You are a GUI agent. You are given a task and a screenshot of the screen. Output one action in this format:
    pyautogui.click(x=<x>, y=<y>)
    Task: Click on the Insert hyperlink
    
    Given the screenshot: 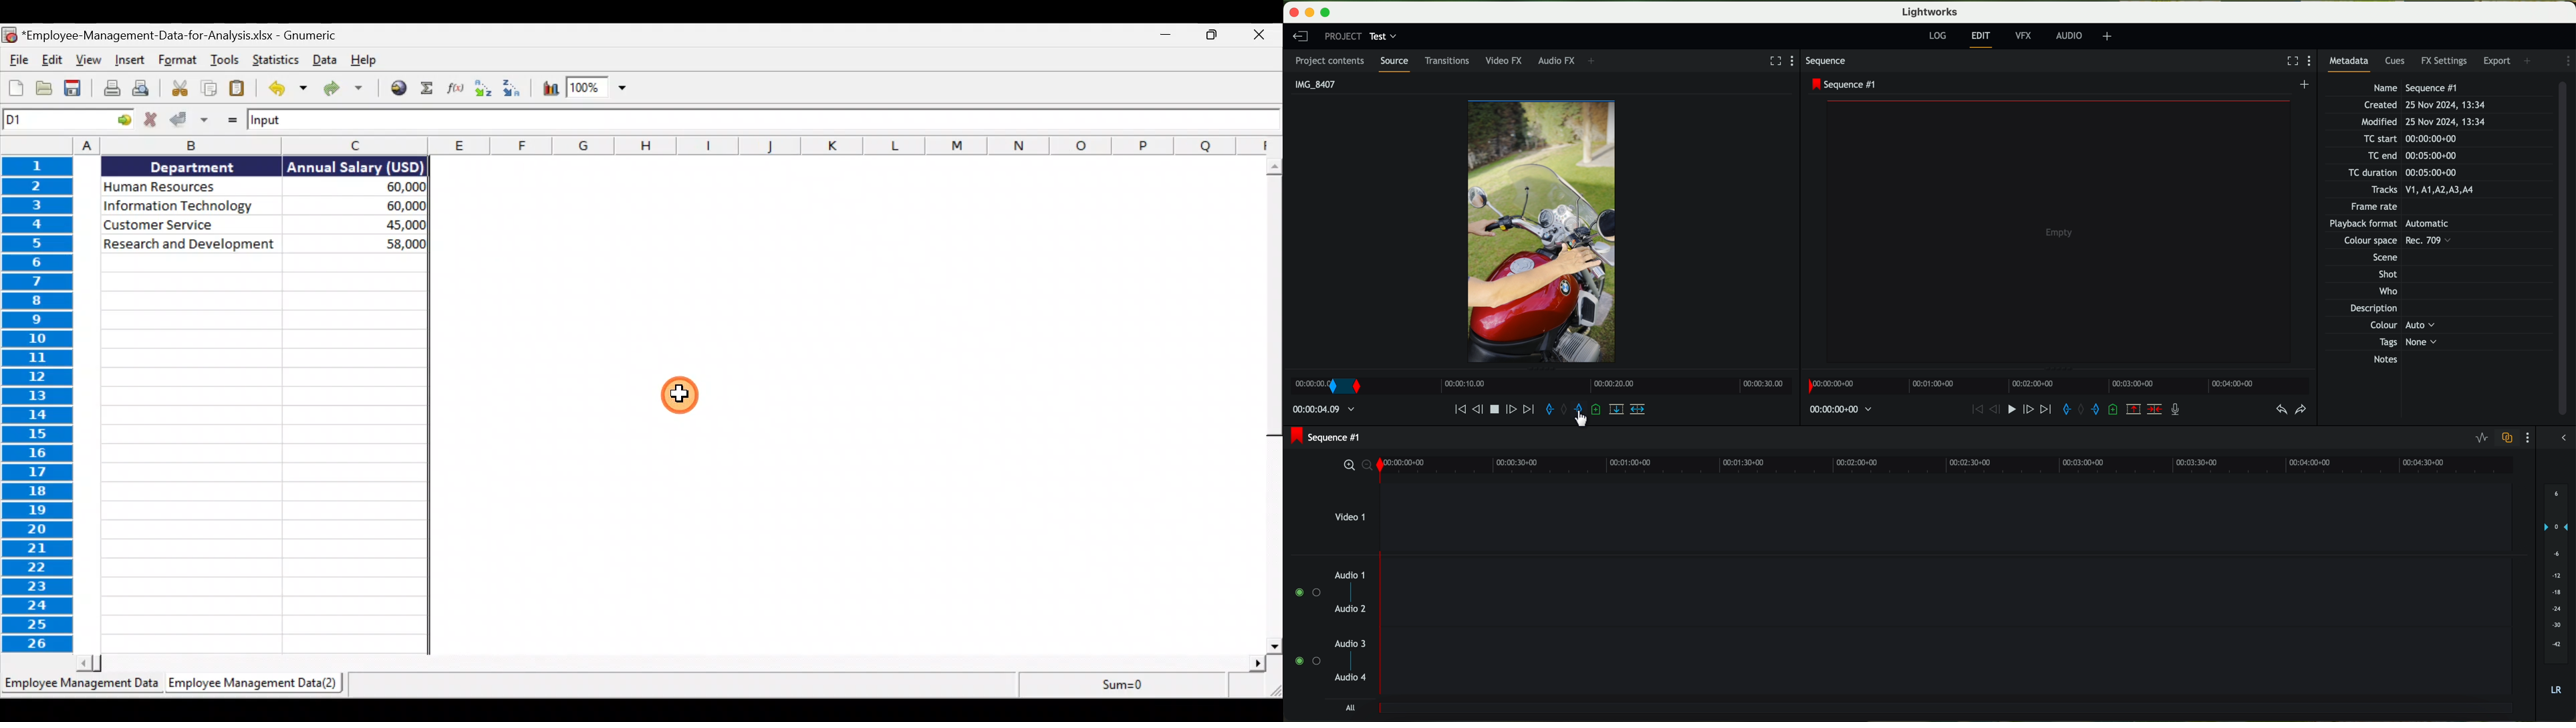 What is the action you would take?
    pyautogui.click(x=396, y=88)
    